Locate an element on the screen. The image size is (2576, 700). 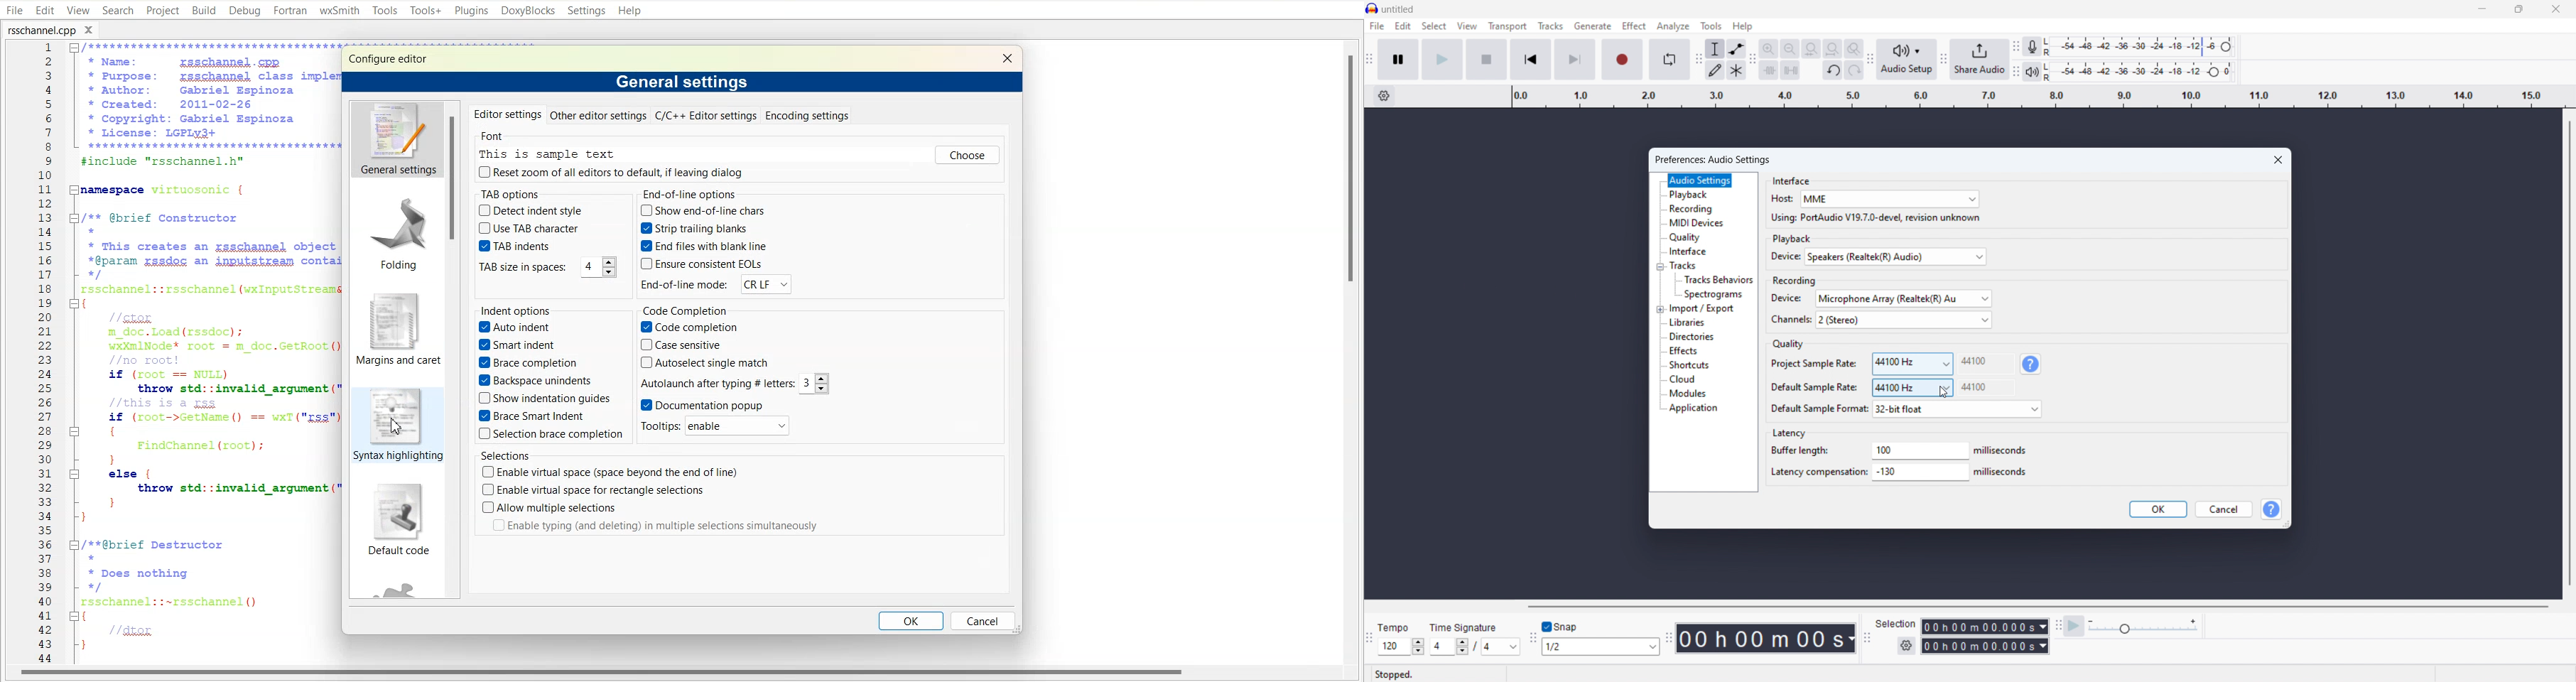
Default sample rate is located at coordinates (1813, 387).